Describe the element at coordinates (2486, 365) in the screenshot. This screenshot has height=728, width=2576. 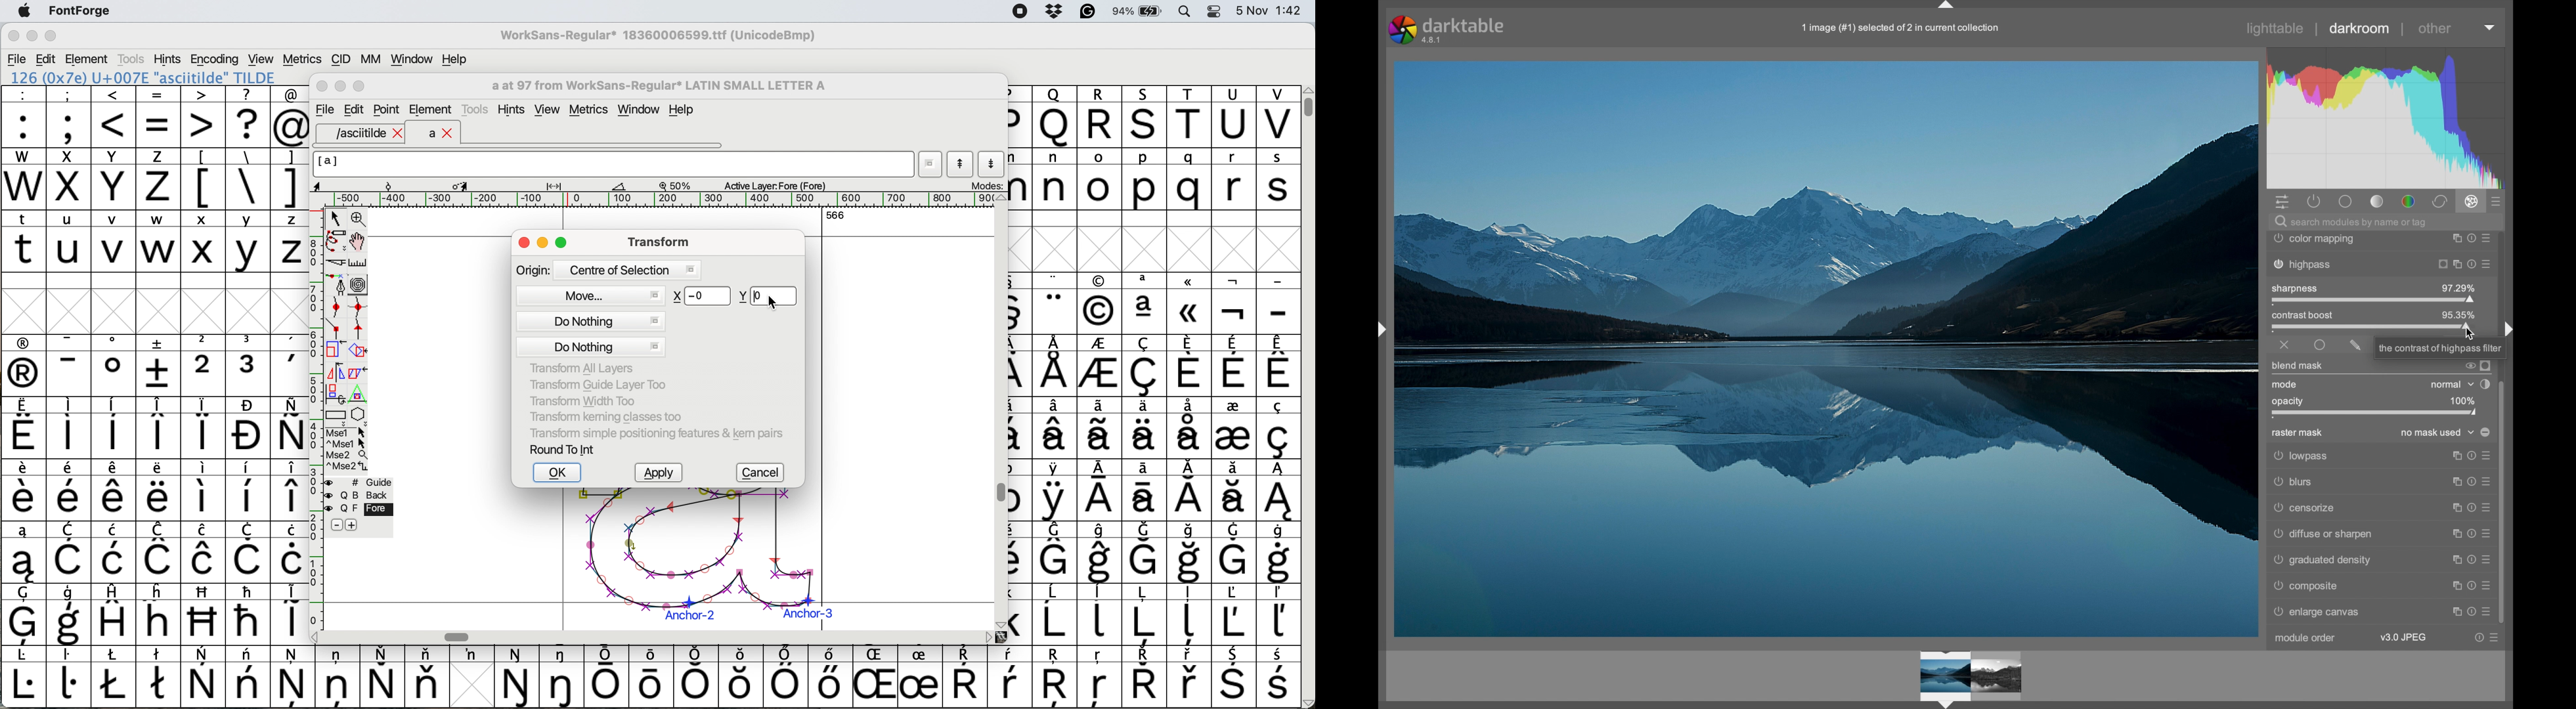
I see `display mask` at that location.